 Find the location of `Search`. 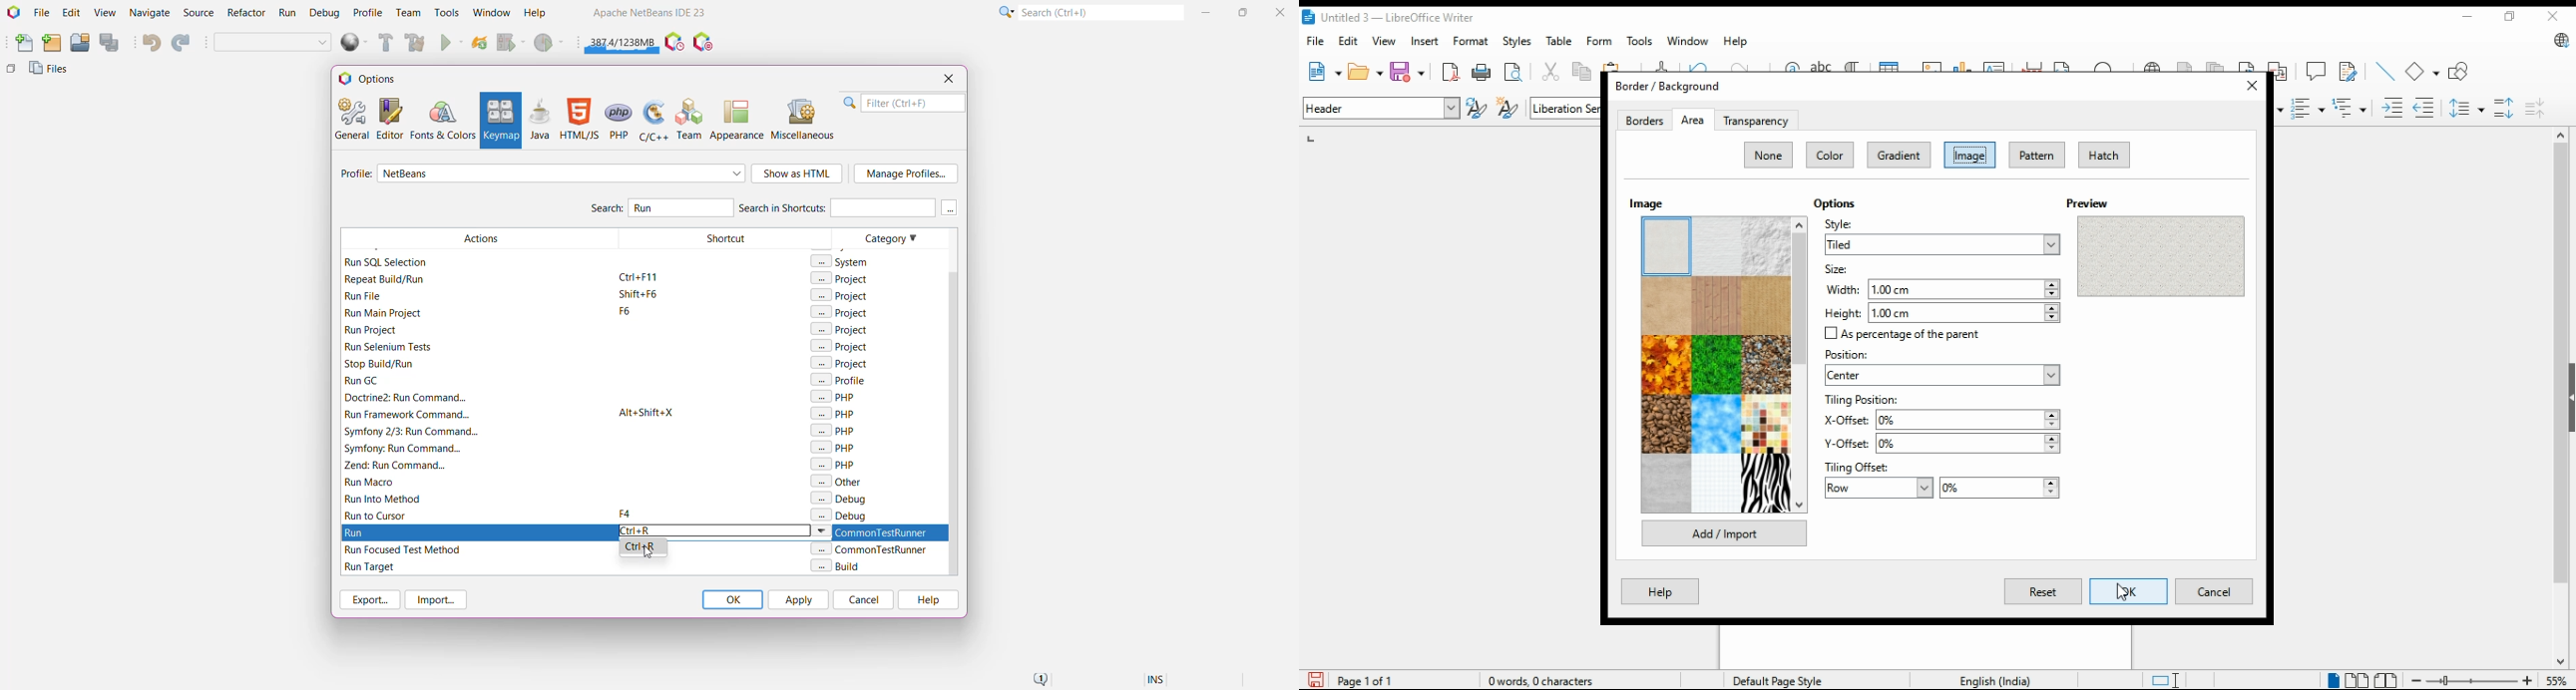

Search is located at coordinates (1101, 12).